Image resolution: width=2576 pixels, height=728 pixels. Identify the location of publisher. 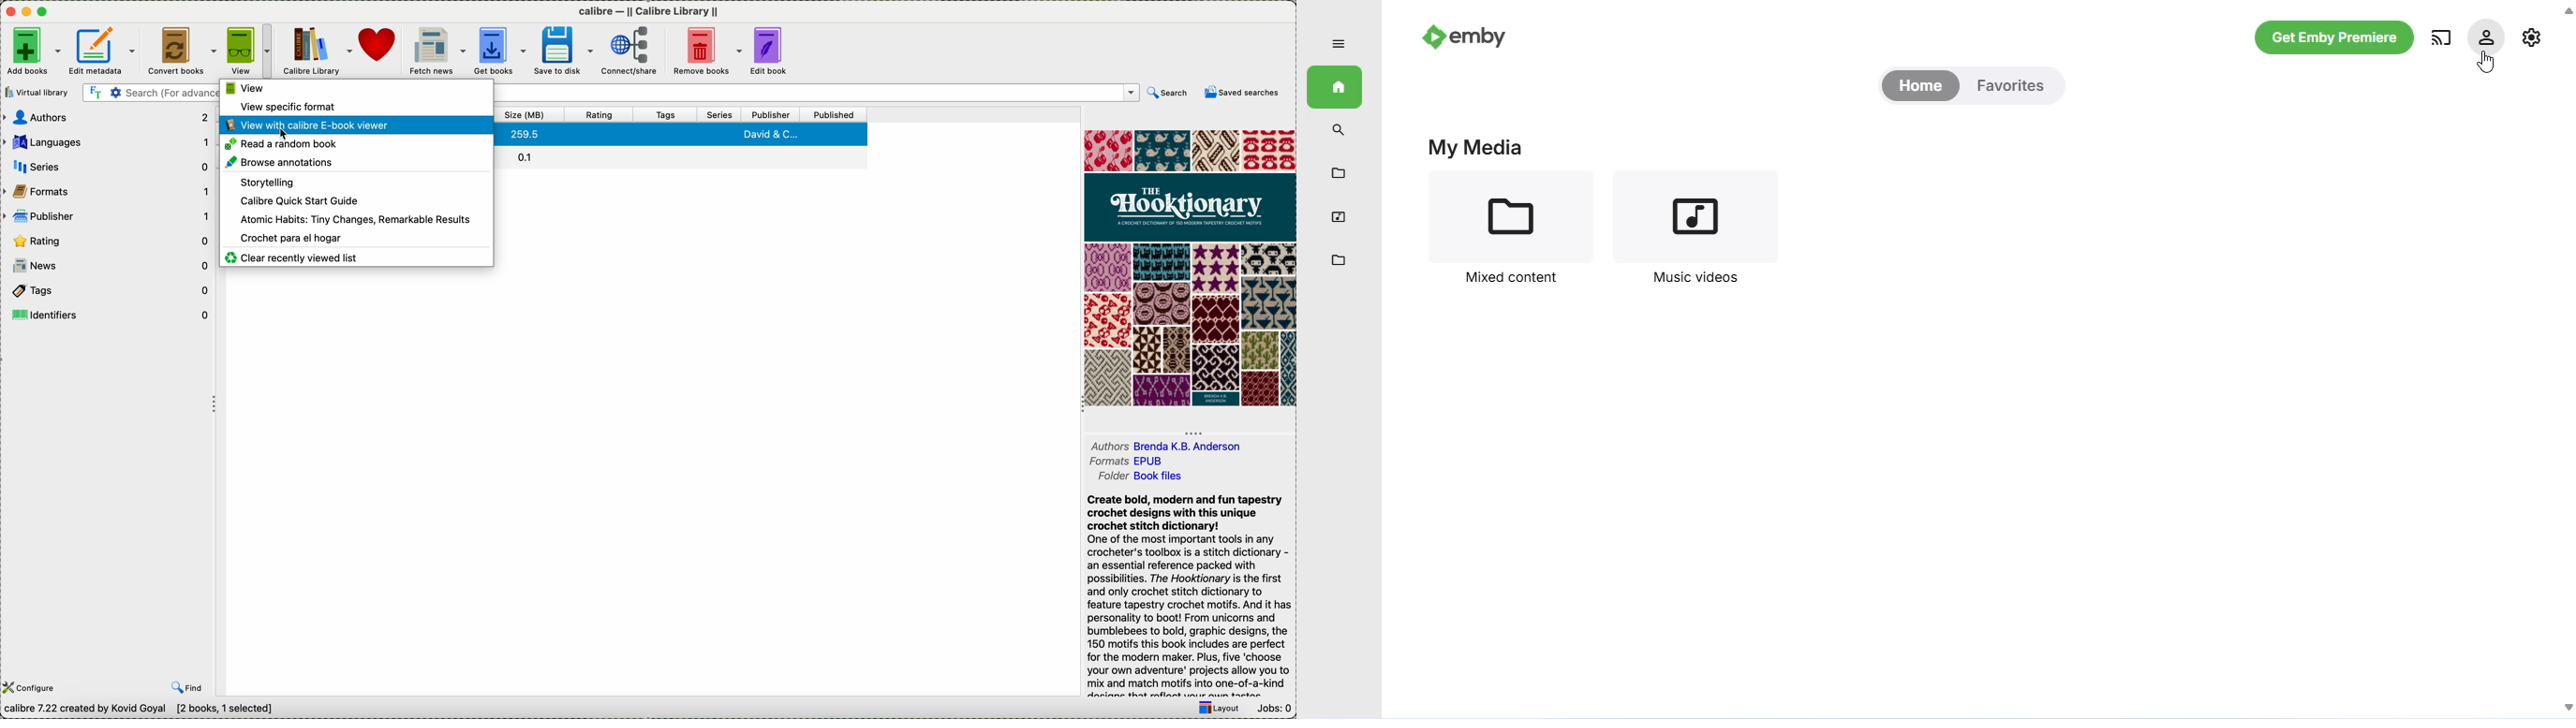
(108, 216).